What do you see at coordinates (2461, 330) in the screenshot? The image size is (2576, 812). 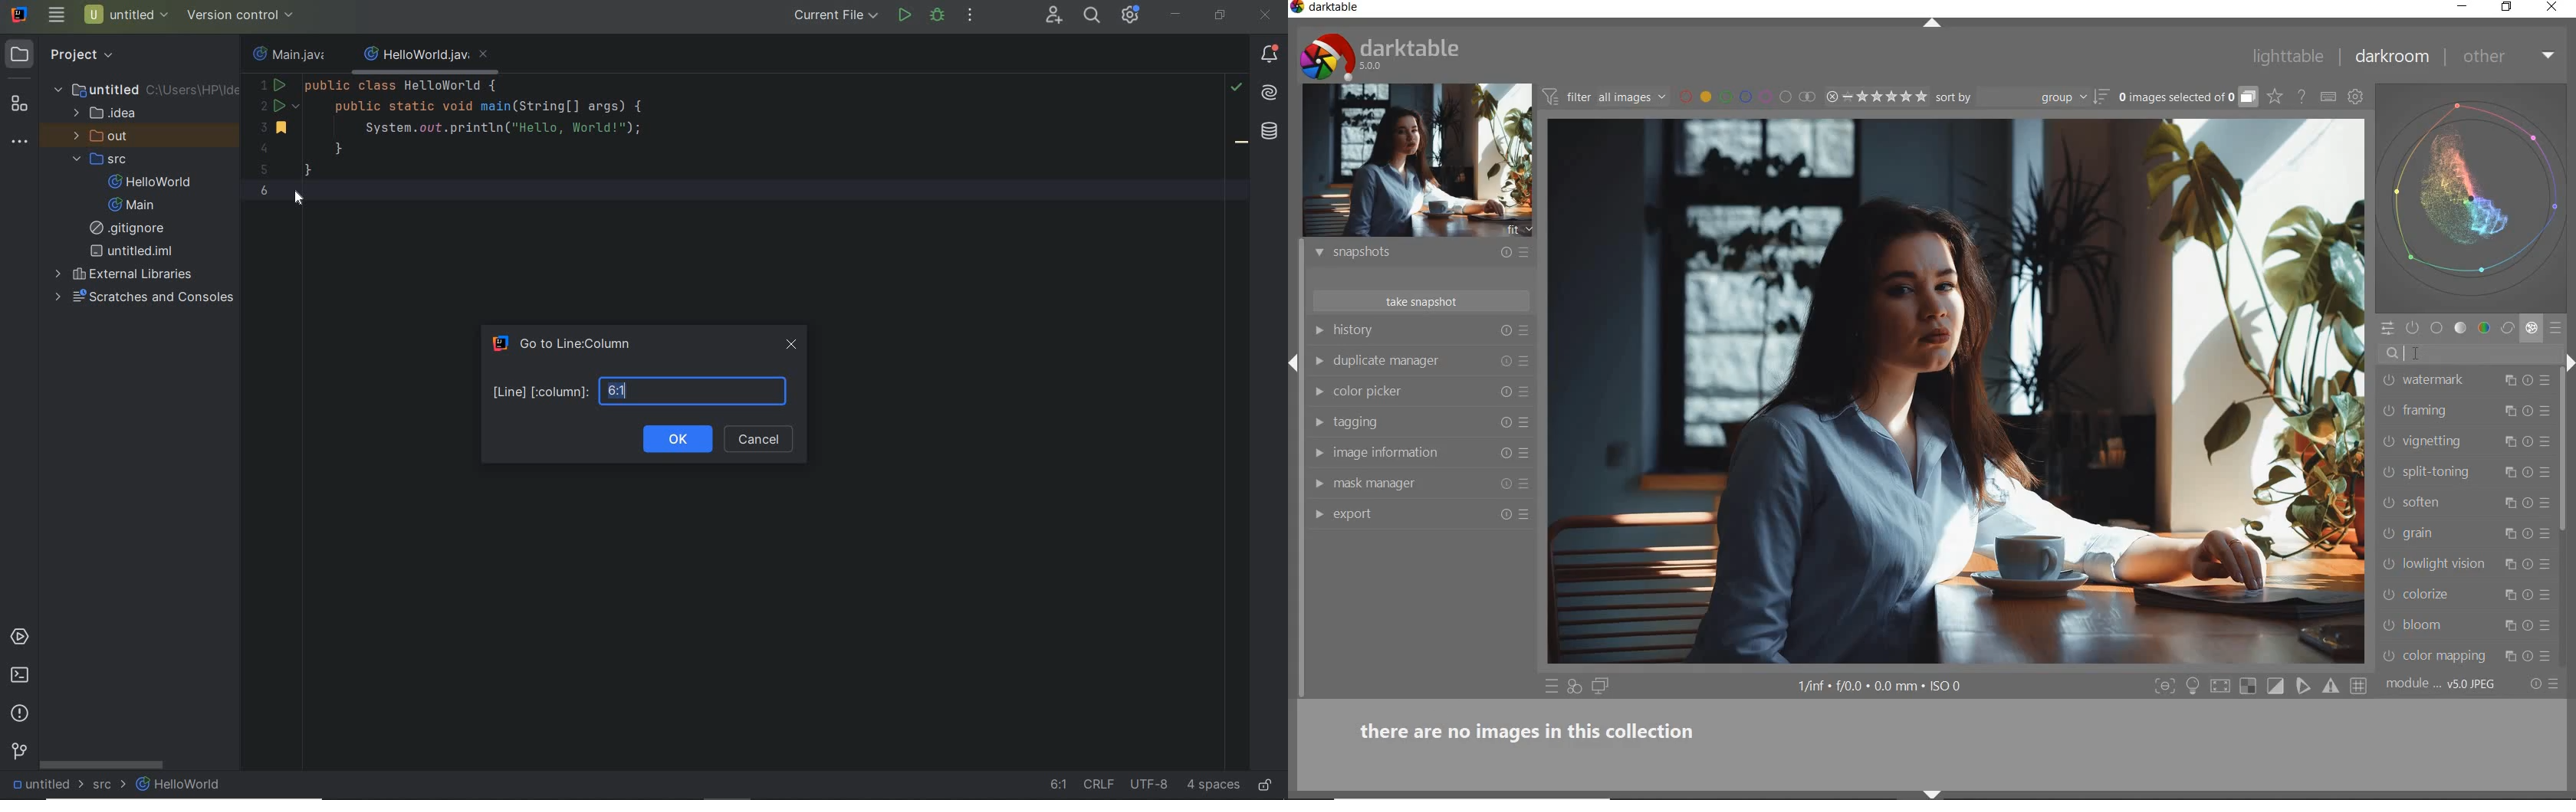 I see `tone` at bounding box center [2461, 330].